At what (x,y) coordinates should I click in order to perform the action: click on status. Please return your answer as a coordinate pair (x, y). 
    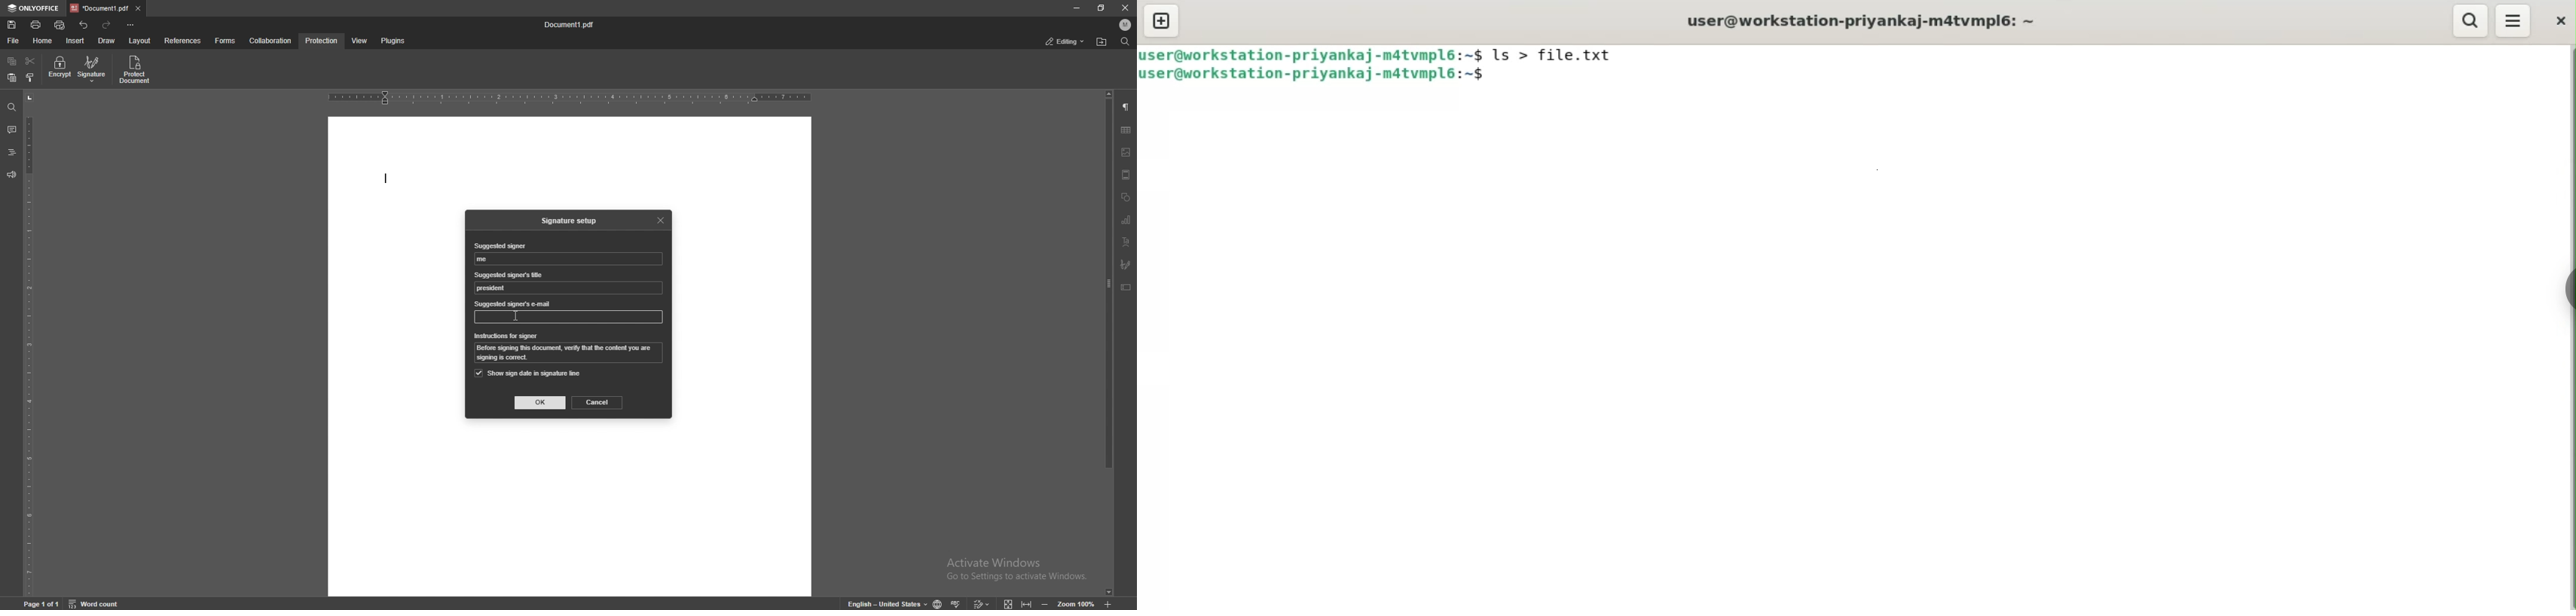
    Looking at the image, I should click on (1066, 42).